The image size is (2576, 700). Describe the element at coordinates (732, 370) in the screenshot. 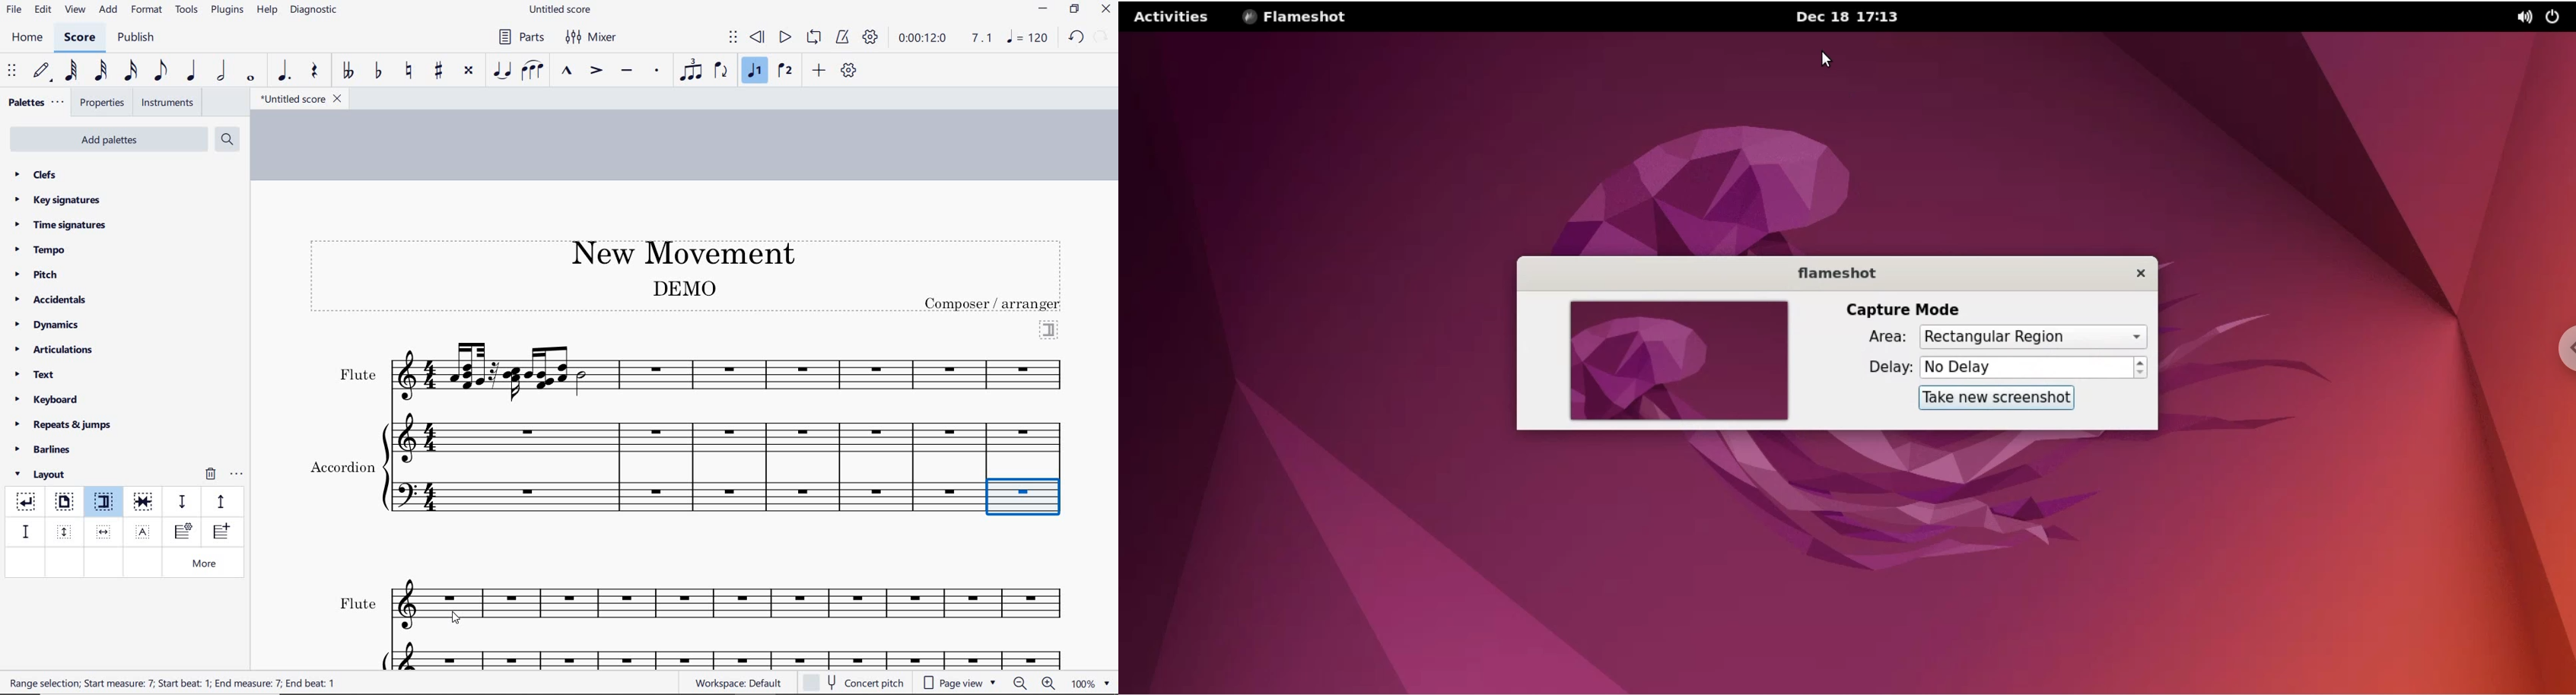

I see `Instrument: Flute` at that location.